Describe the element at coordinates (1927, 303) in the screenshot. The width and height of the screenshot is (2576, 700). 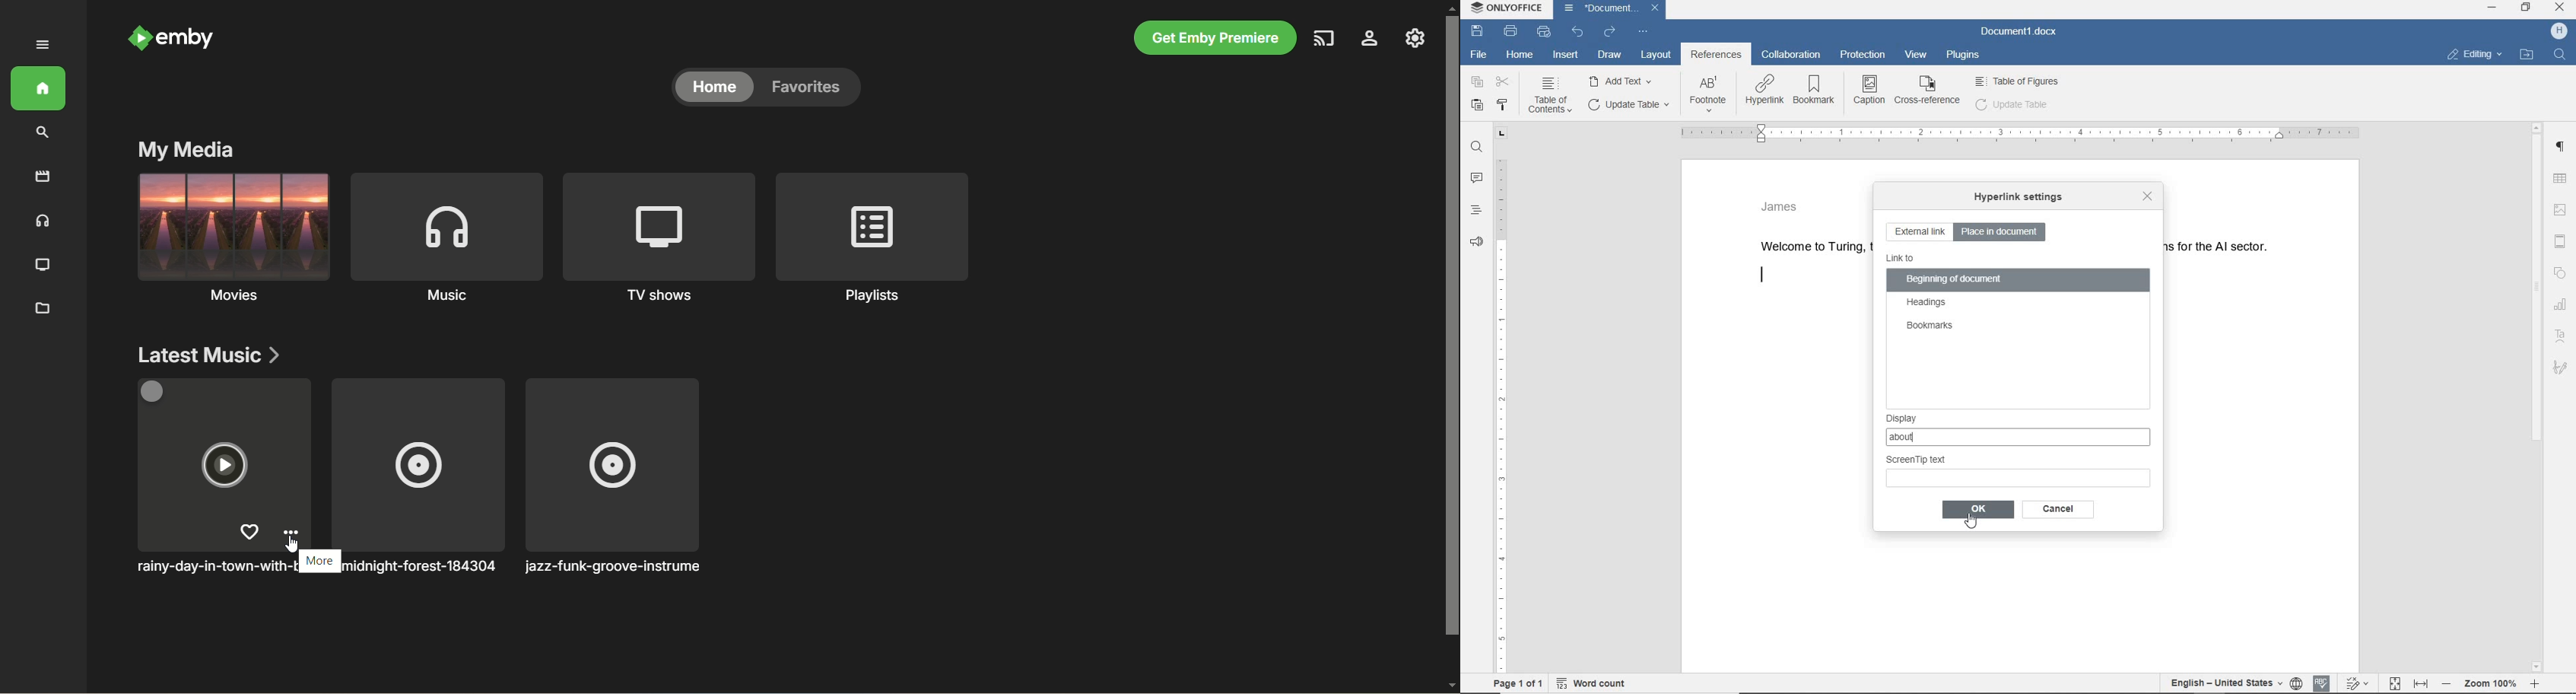
I see `headings` at that location.